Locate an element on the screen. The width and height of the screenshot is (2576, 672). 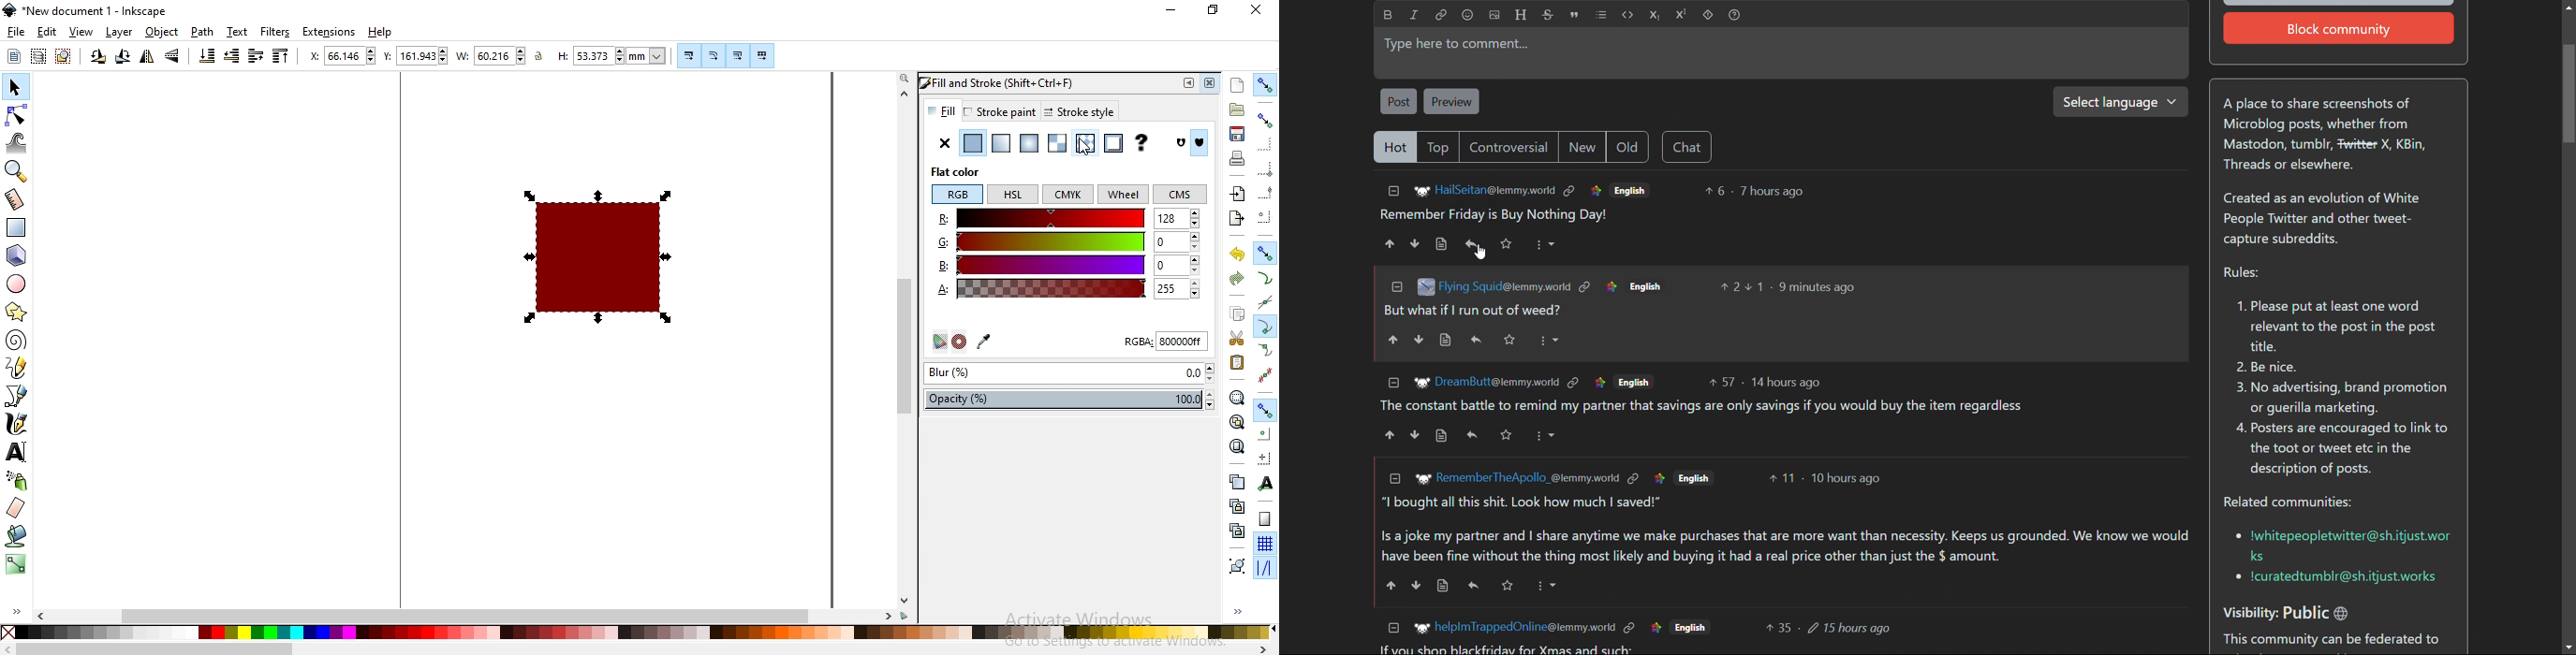
link is located at coordinates (1573, 383).